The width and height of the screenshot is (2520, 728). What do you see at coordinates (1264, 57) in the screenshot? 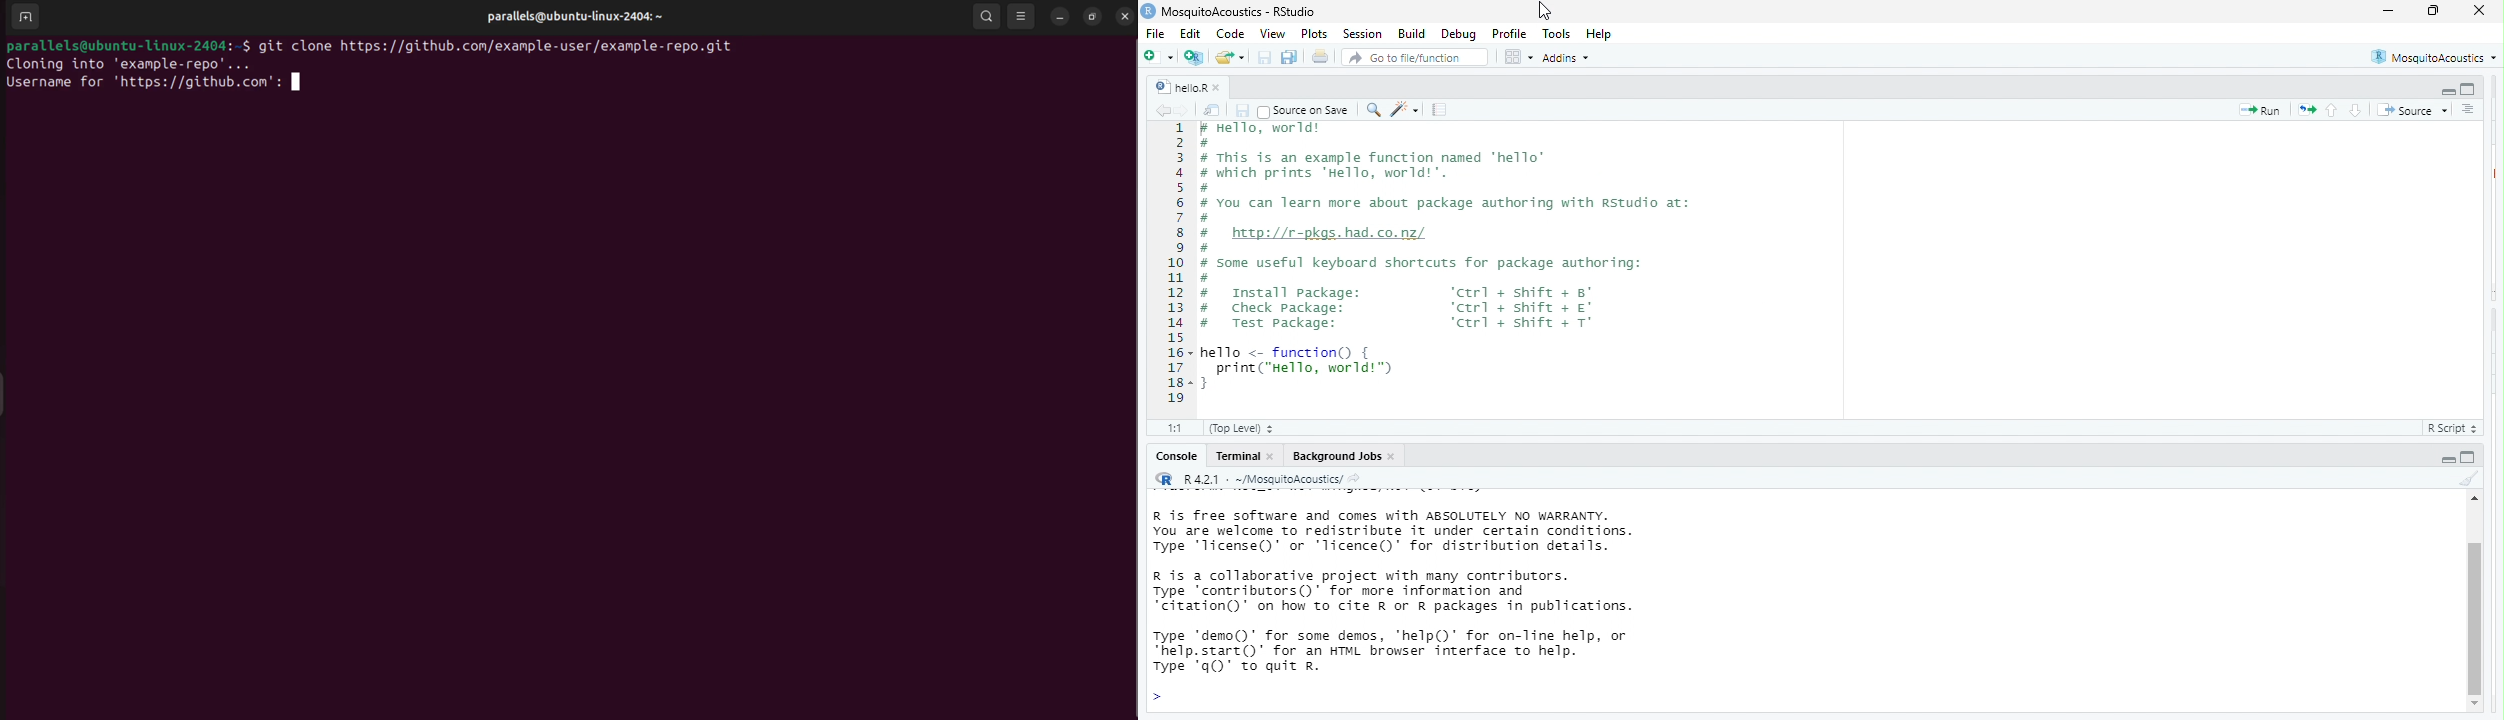
I see `save current document` at bounding box center [1264, 57].